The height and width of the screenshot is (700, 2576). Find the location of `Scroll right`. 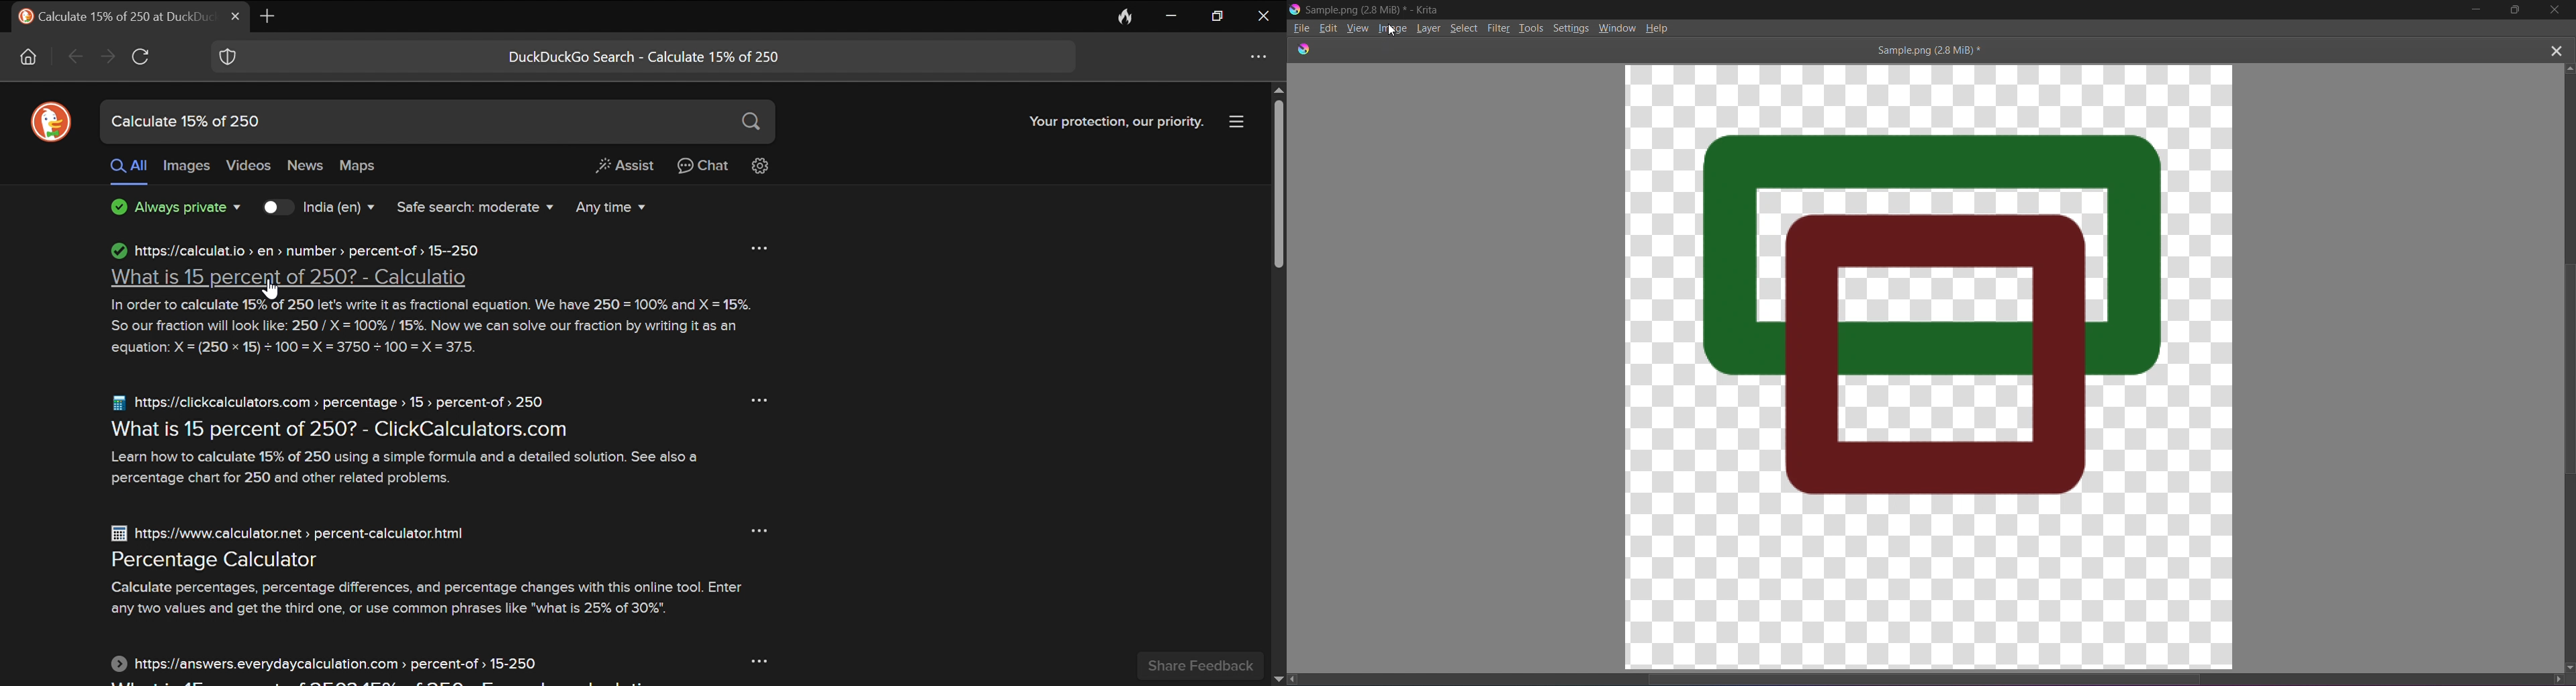

Scroll right is located at coordinates (2553, 678).